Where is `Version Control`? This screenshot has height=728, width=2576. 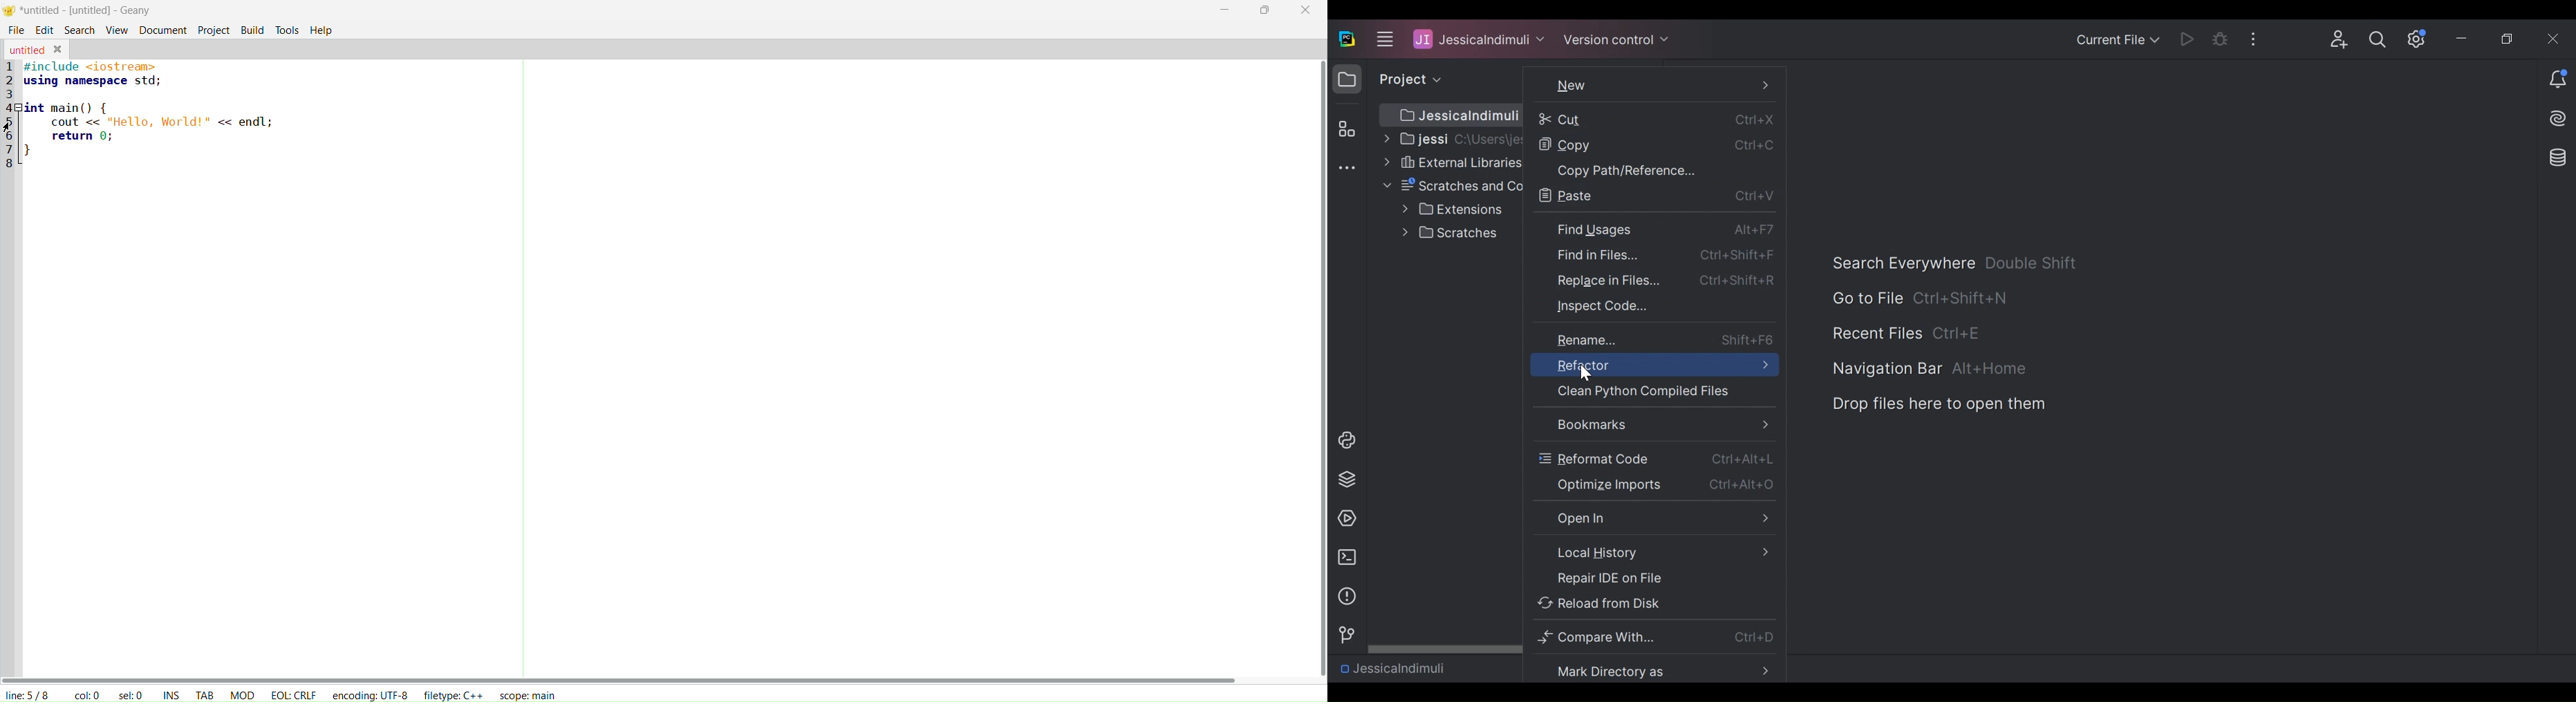 Version Control is located at coordinates (1616, 38).